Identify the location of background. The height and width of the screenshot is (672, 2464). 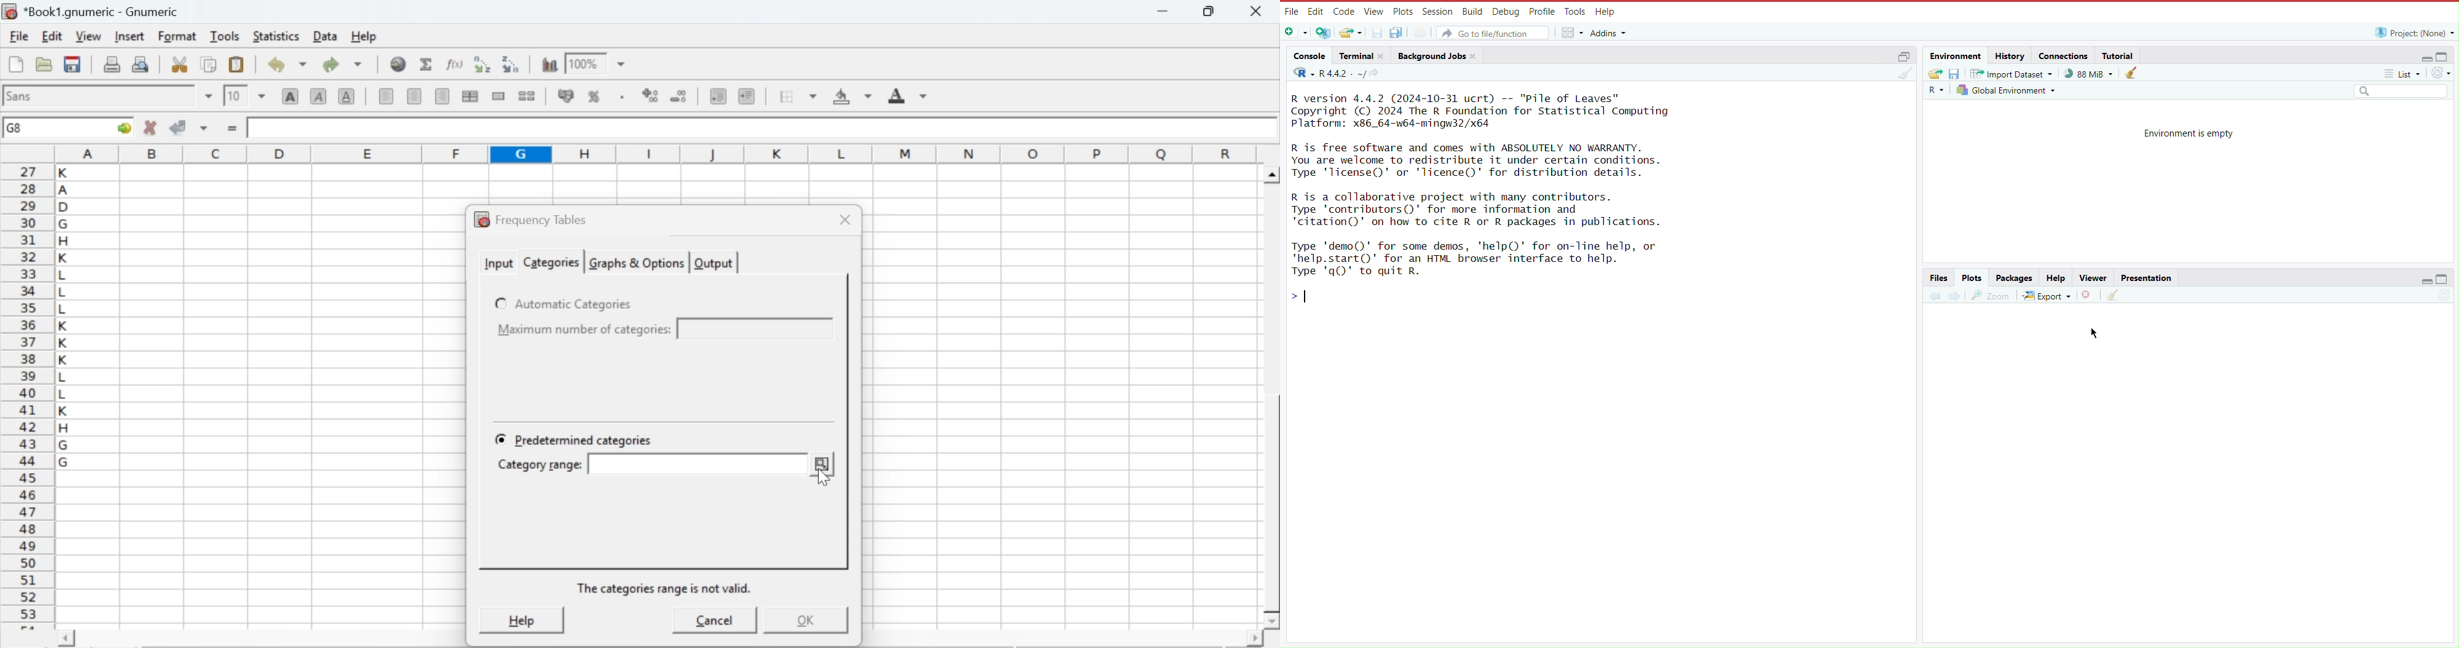
(854, 96).